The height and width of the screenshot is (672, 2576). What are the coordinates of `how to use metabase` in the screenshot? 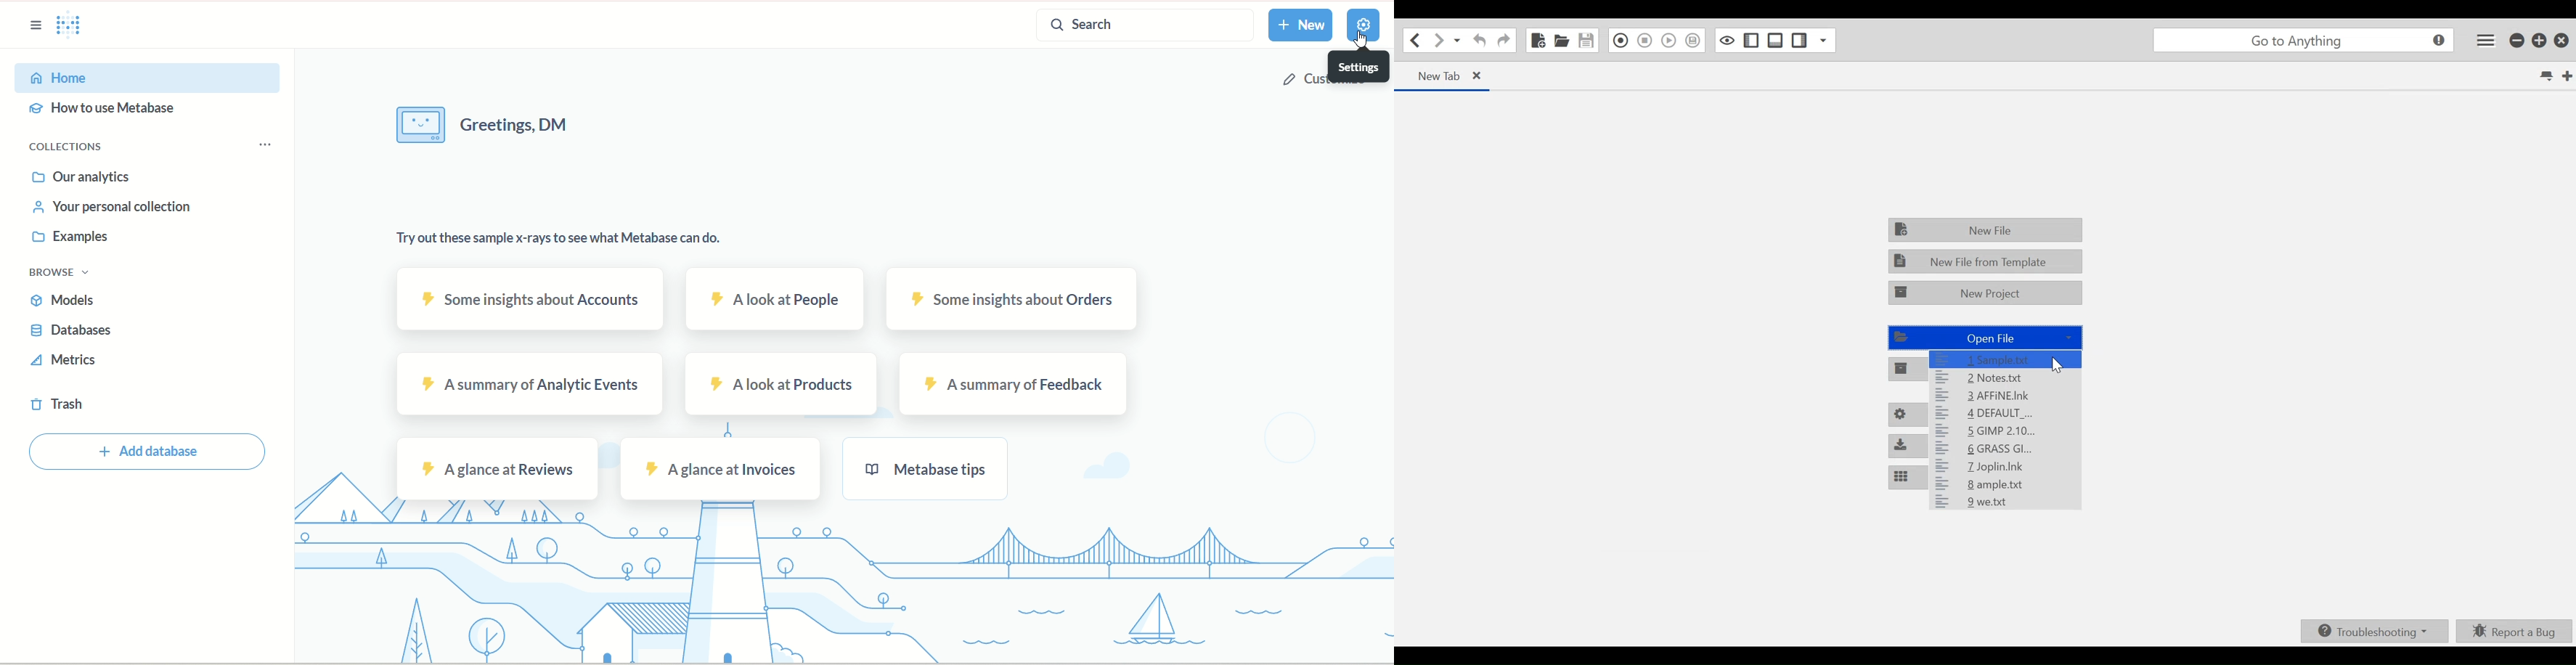 It's located at (106, 111).